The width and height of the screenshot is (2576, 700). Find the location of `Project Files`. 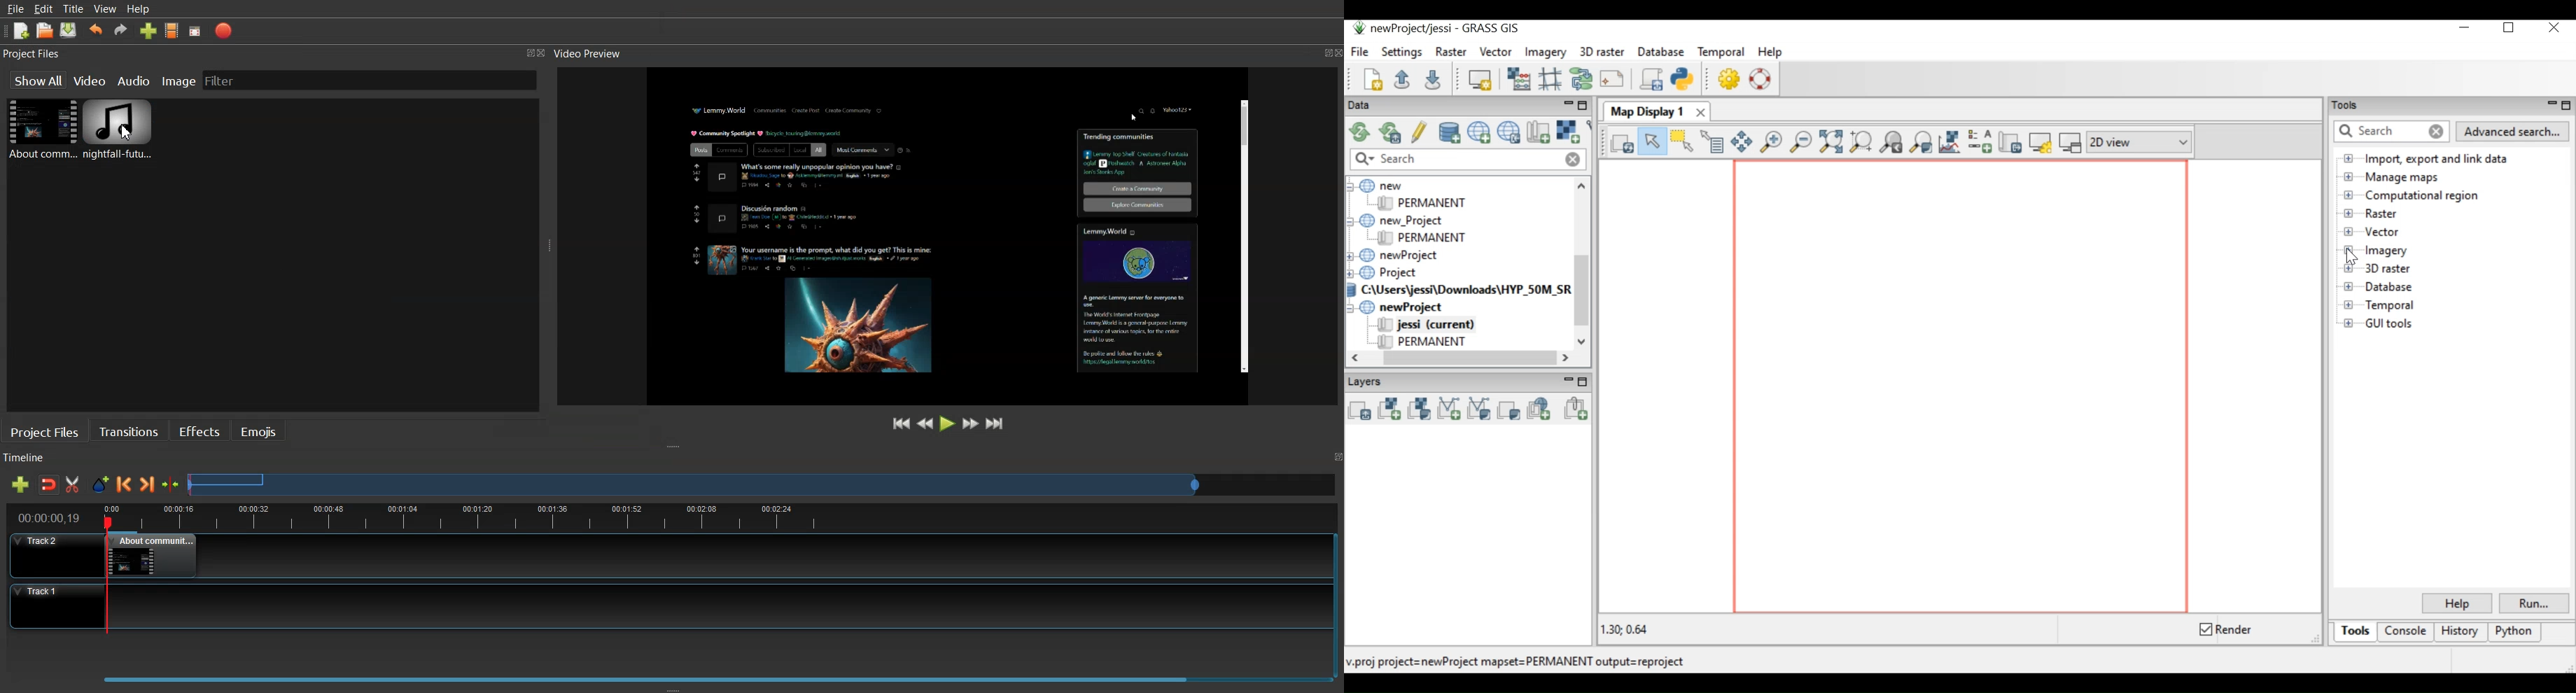

Project Files is located at coordinates (34, 54).